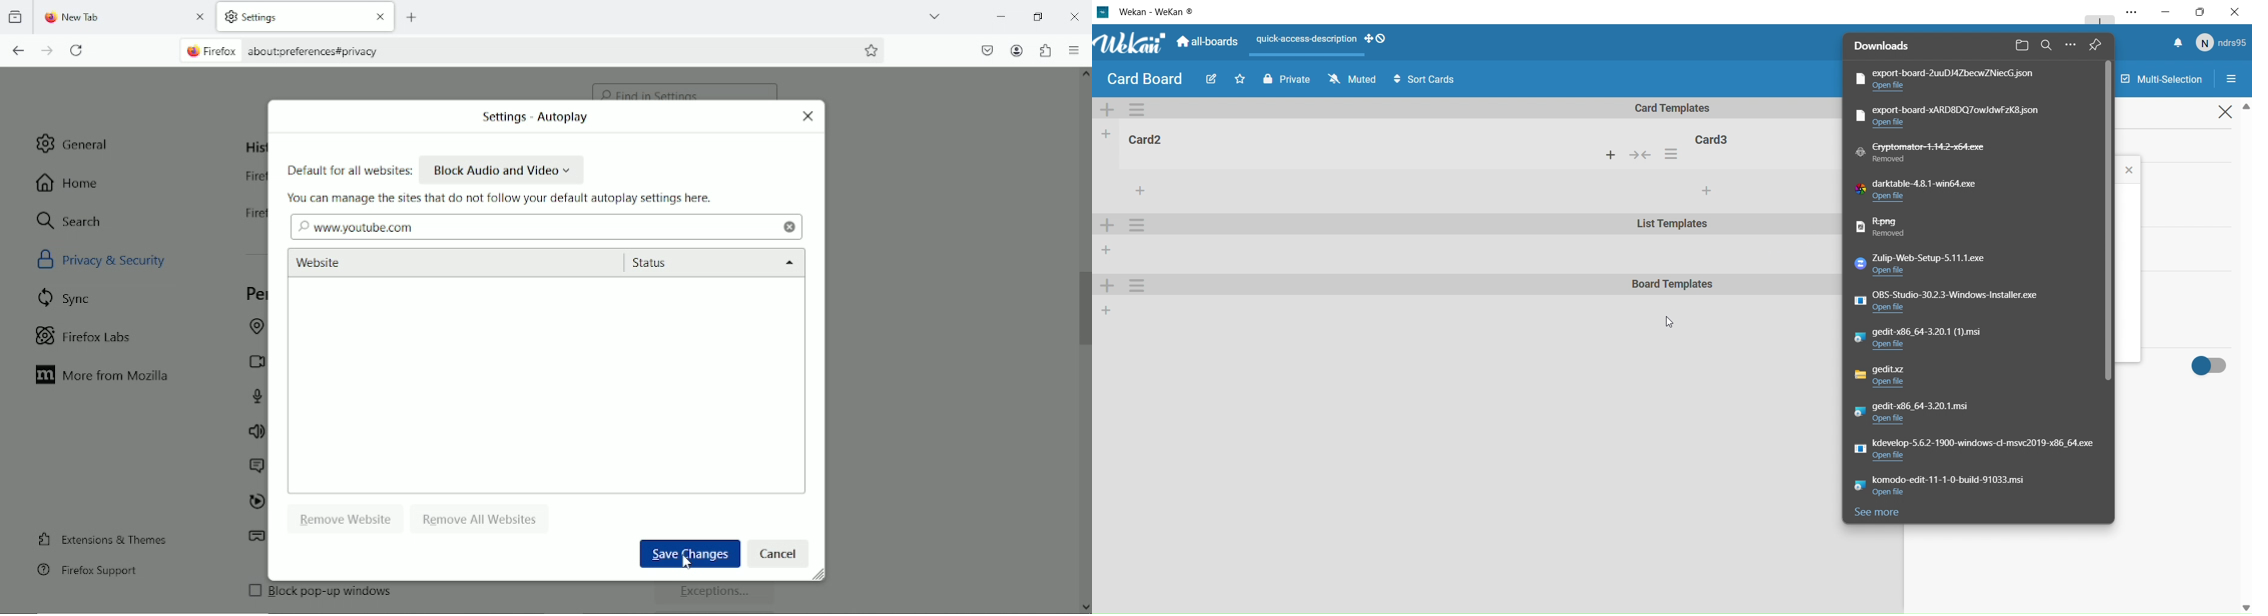 The width and height of the screenshot is (2268, 616). I want to click on Settings, so click(1139, 285).